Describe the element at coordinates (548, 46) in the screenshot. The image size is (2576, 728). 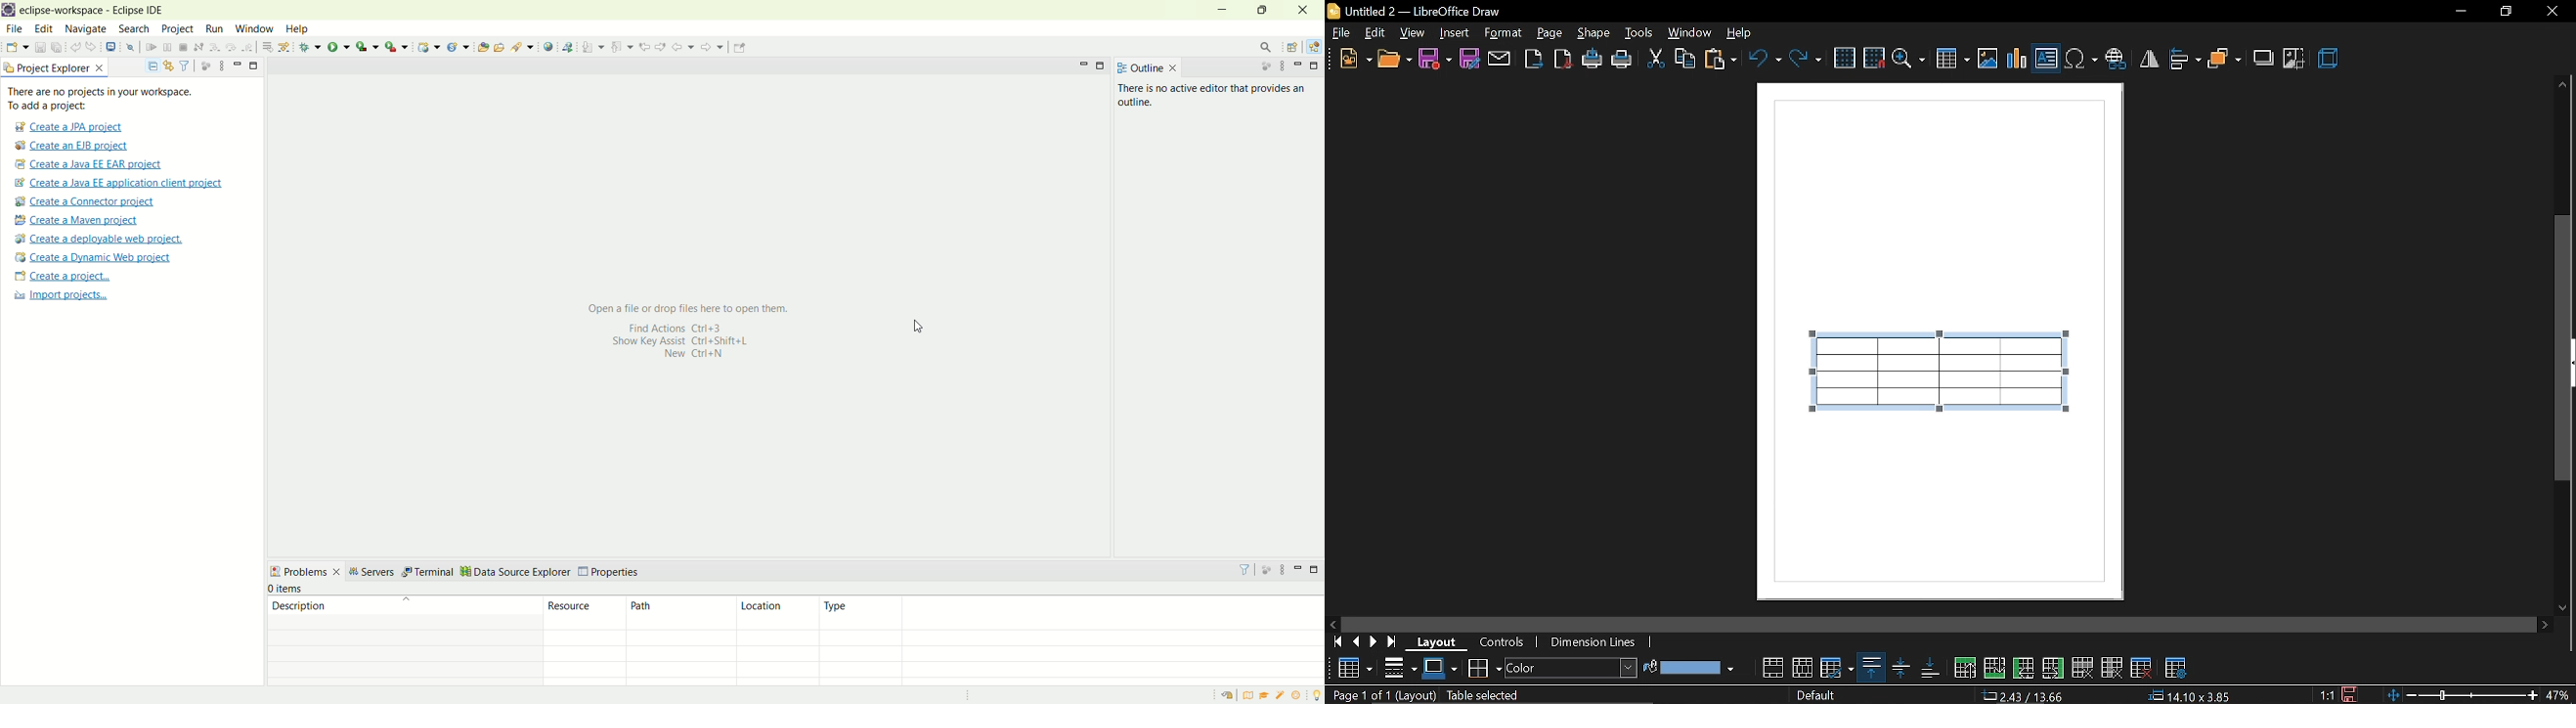
I see `open web browser` at that location.